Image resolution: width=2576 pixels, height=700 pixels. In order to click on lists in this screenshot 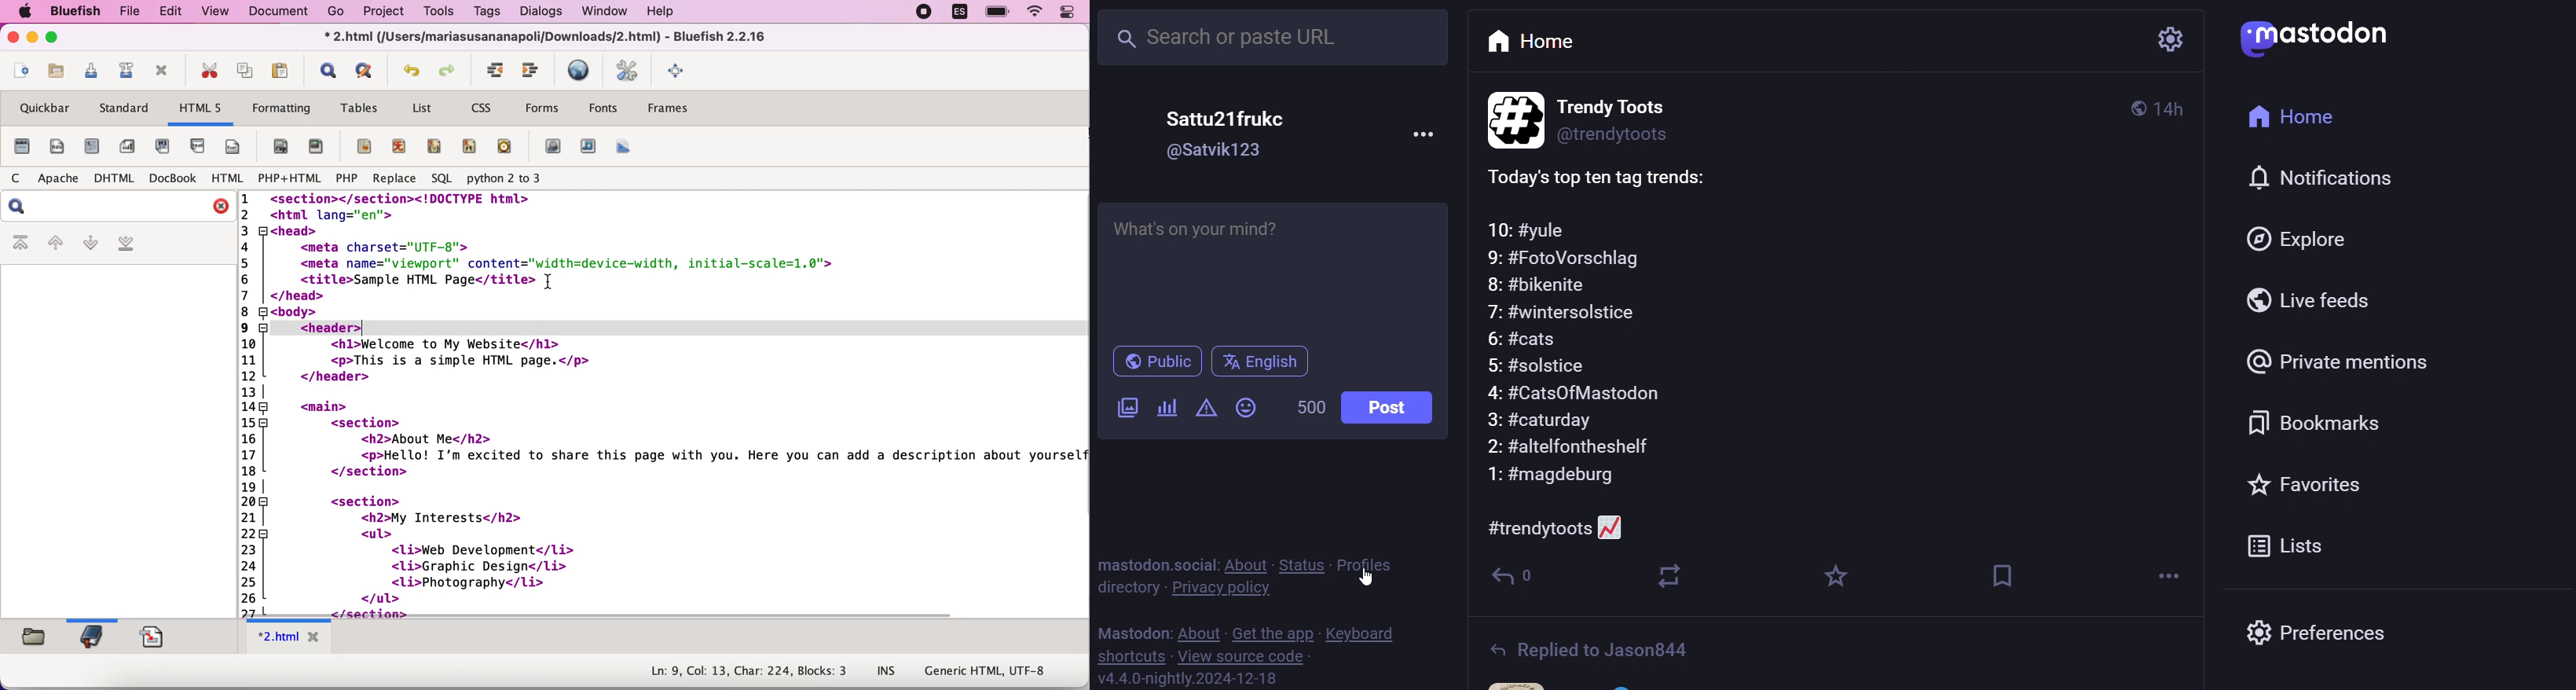, I will do `click(2294, 549)`.